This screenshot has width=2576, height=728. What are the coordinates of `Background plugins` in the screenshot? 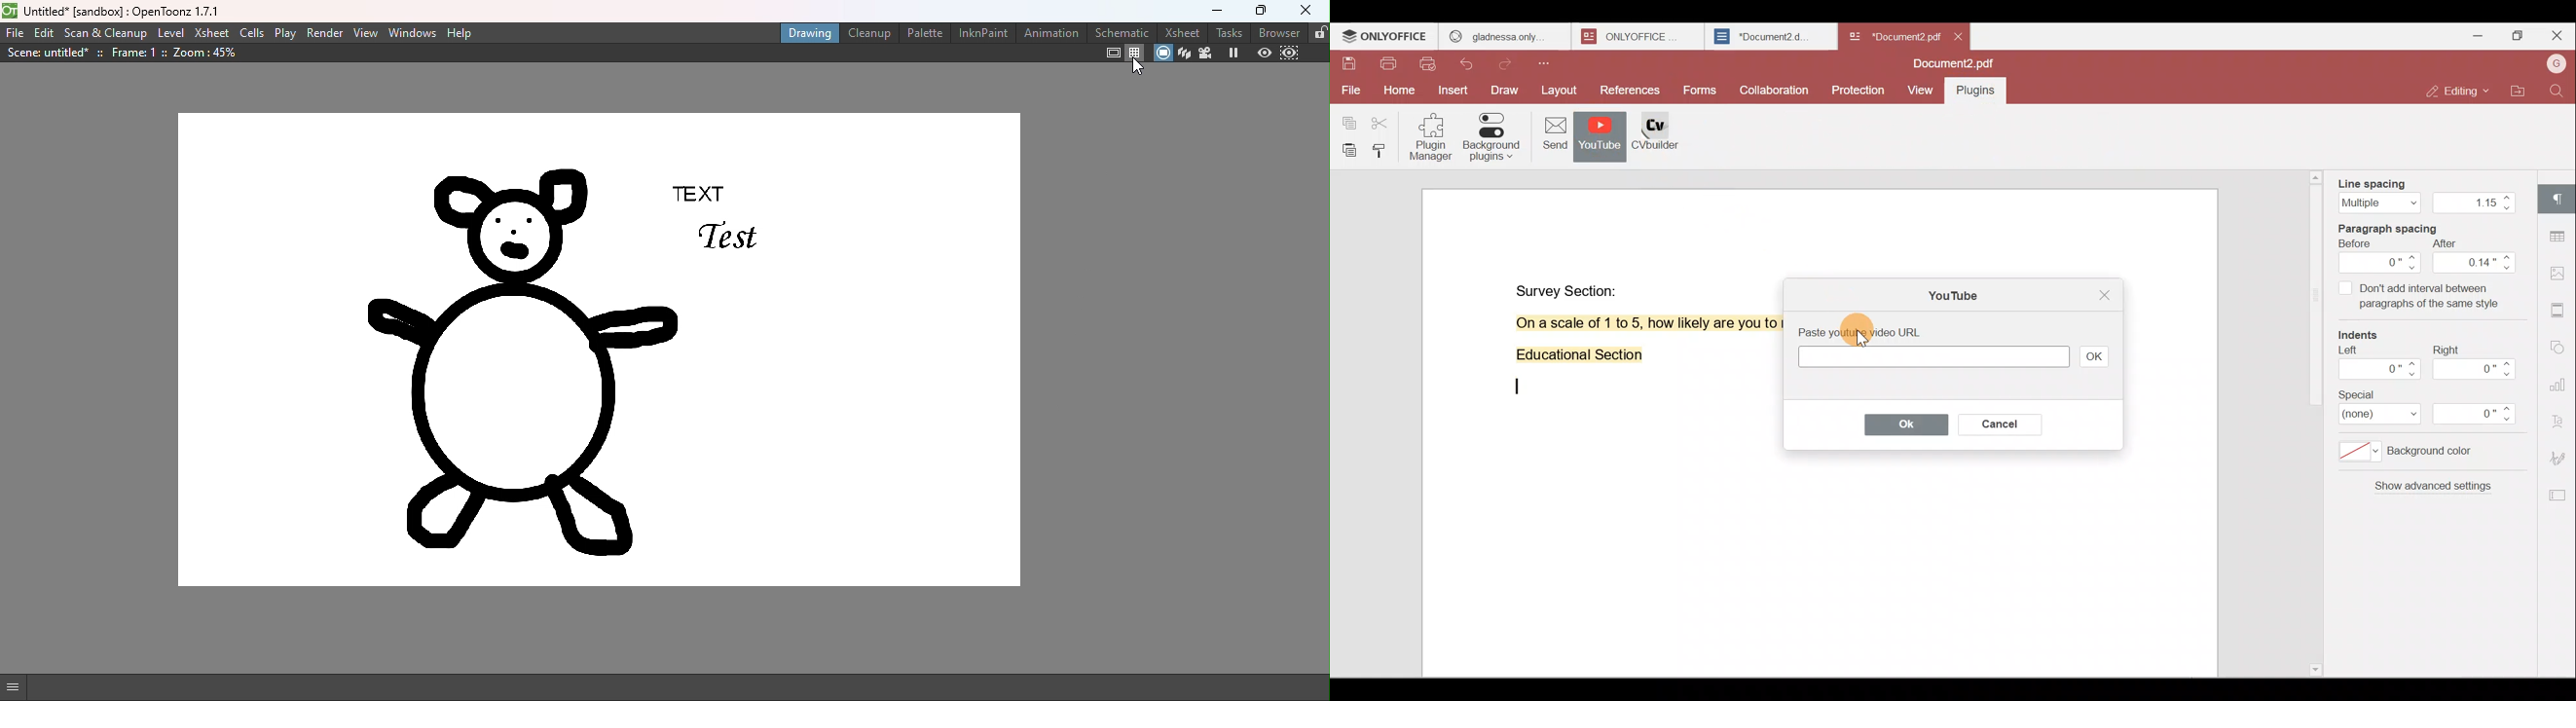 It's located at (1491, 137).